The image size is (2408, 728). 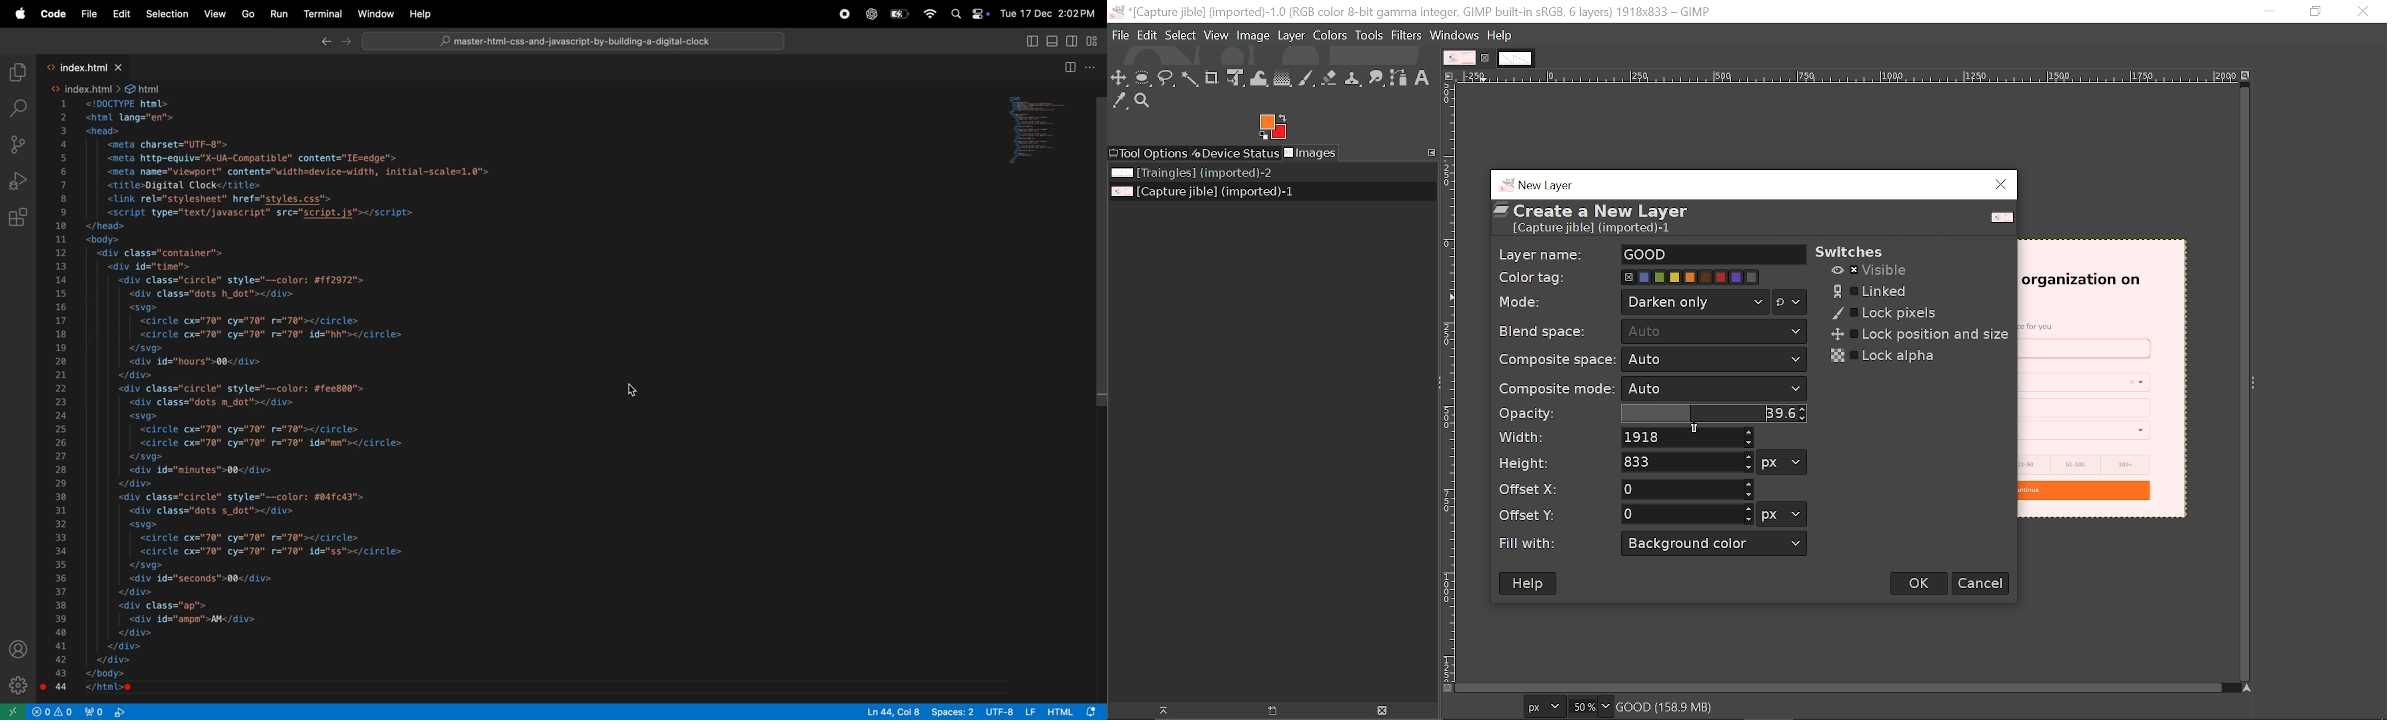 What do you see at coordinates (123, 14) in the screenshot?
I see `edit` at bounding box center [123, 14].